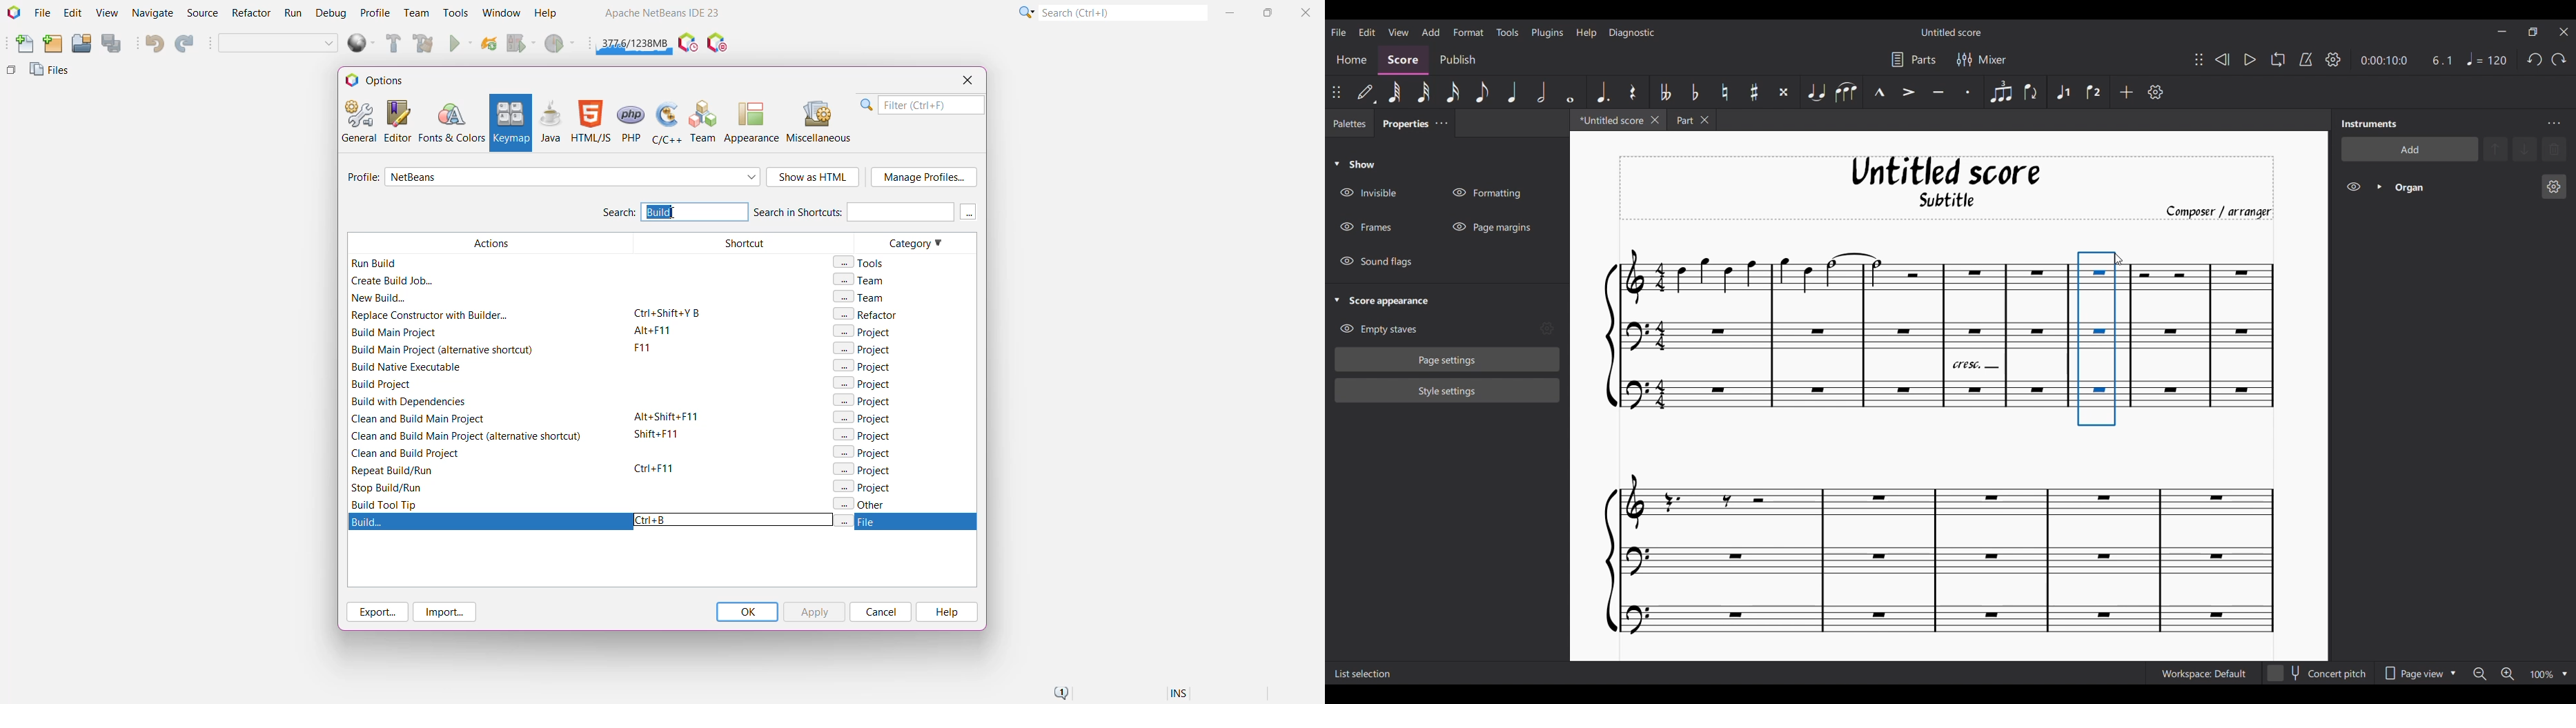 This screenshot has height=728, width=2576. I want to click on Redo, so click(2559, 59).